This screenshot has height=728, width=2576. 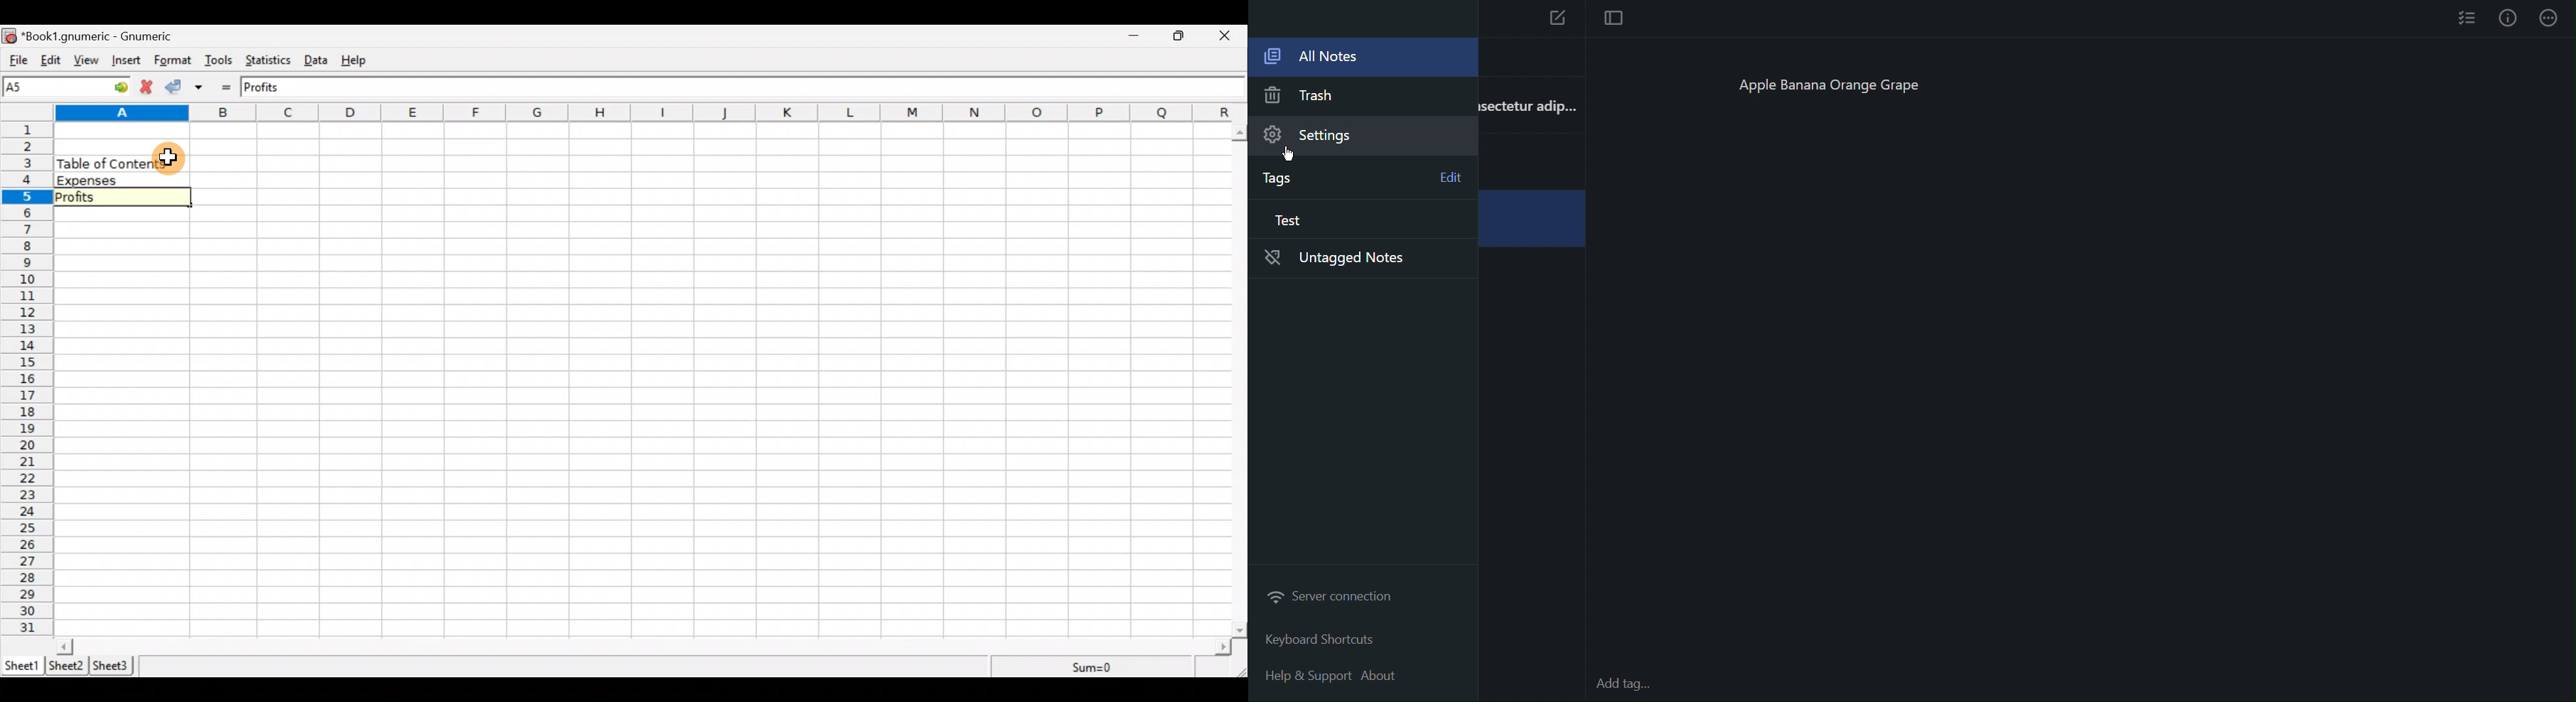 I want to click on Help and Support, so click(x=1310, y=673).